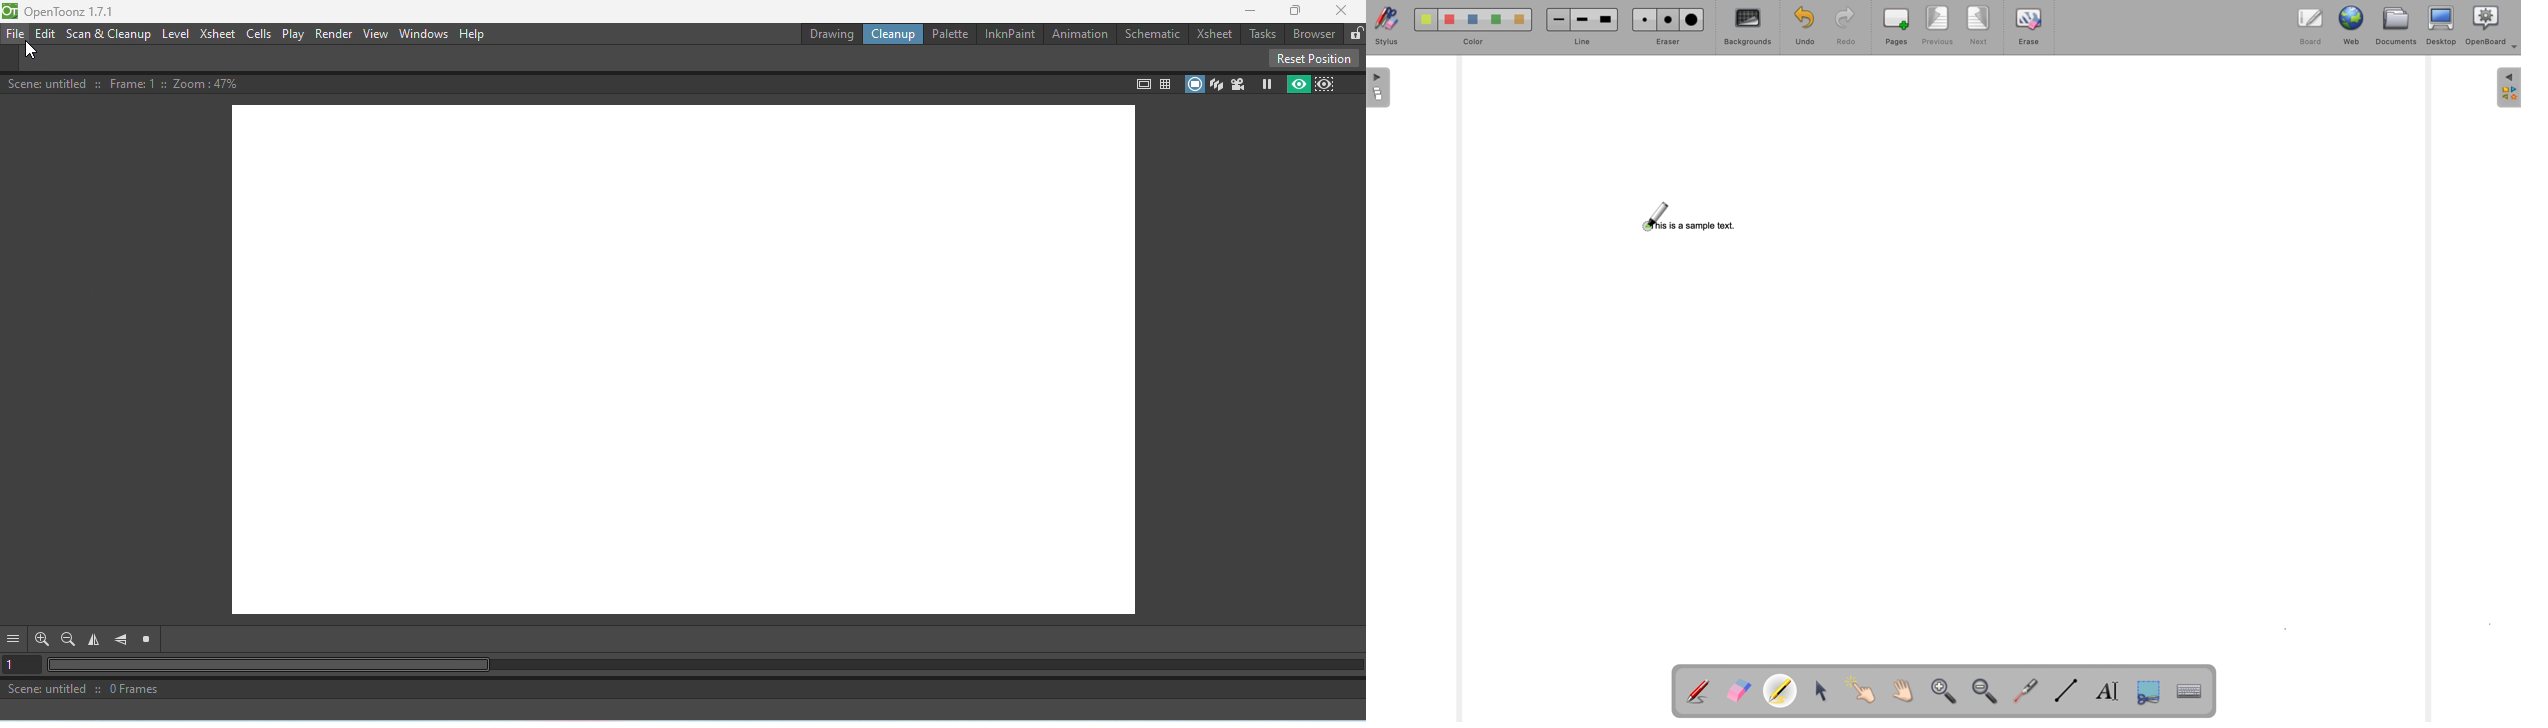  Describe the element at coordinates (1193, 82) in the screenshot. I see `Camera stand view` at that location.